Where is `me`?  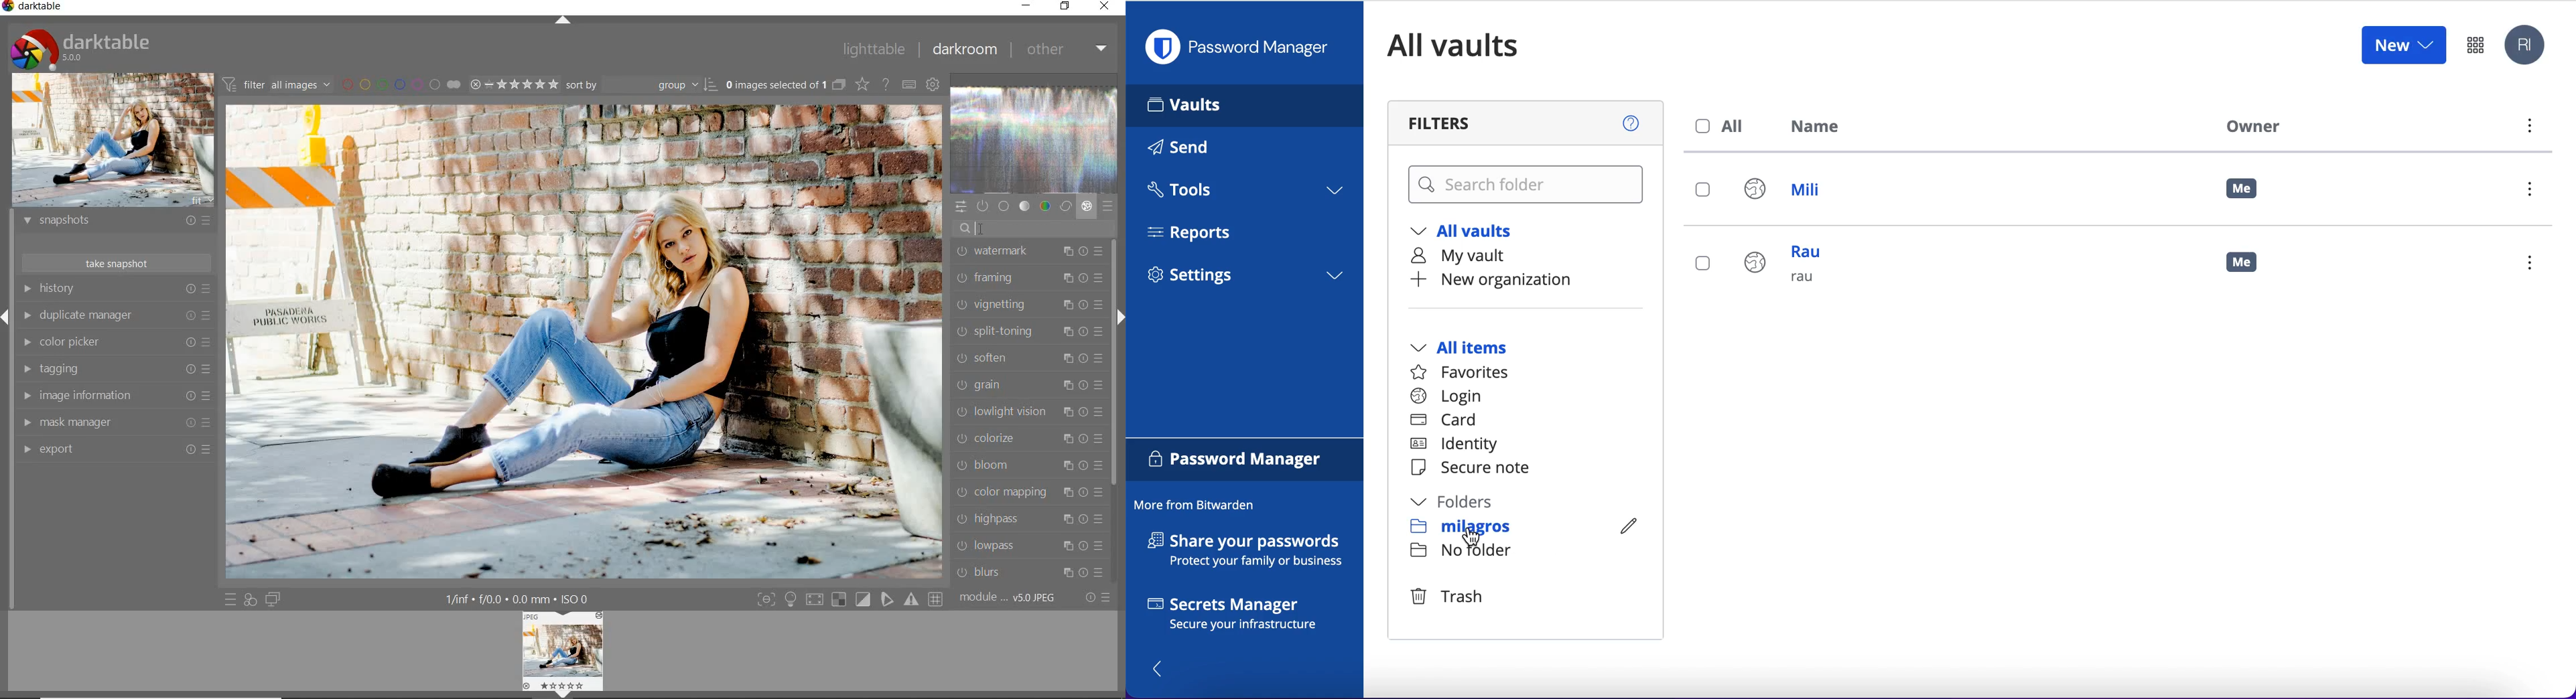 me is located at coordinates (2251, 267).